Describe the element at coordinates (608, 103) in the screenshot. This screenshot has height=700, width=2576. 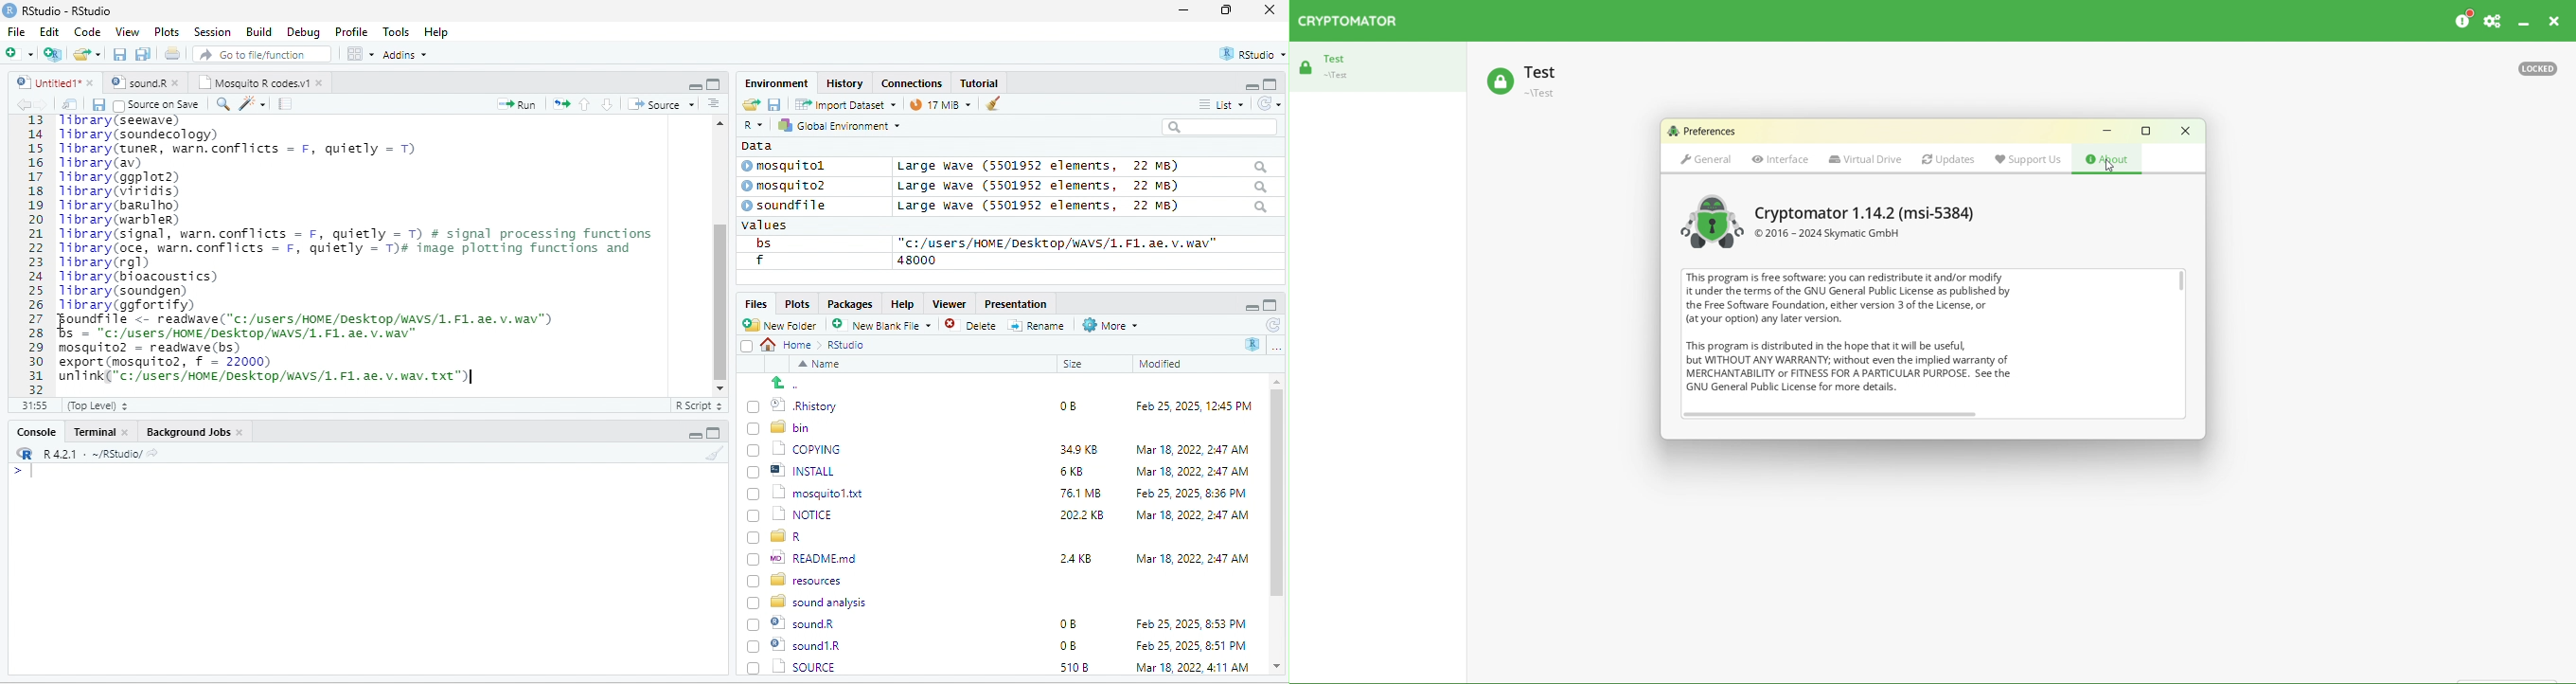
I see `down` at that location.